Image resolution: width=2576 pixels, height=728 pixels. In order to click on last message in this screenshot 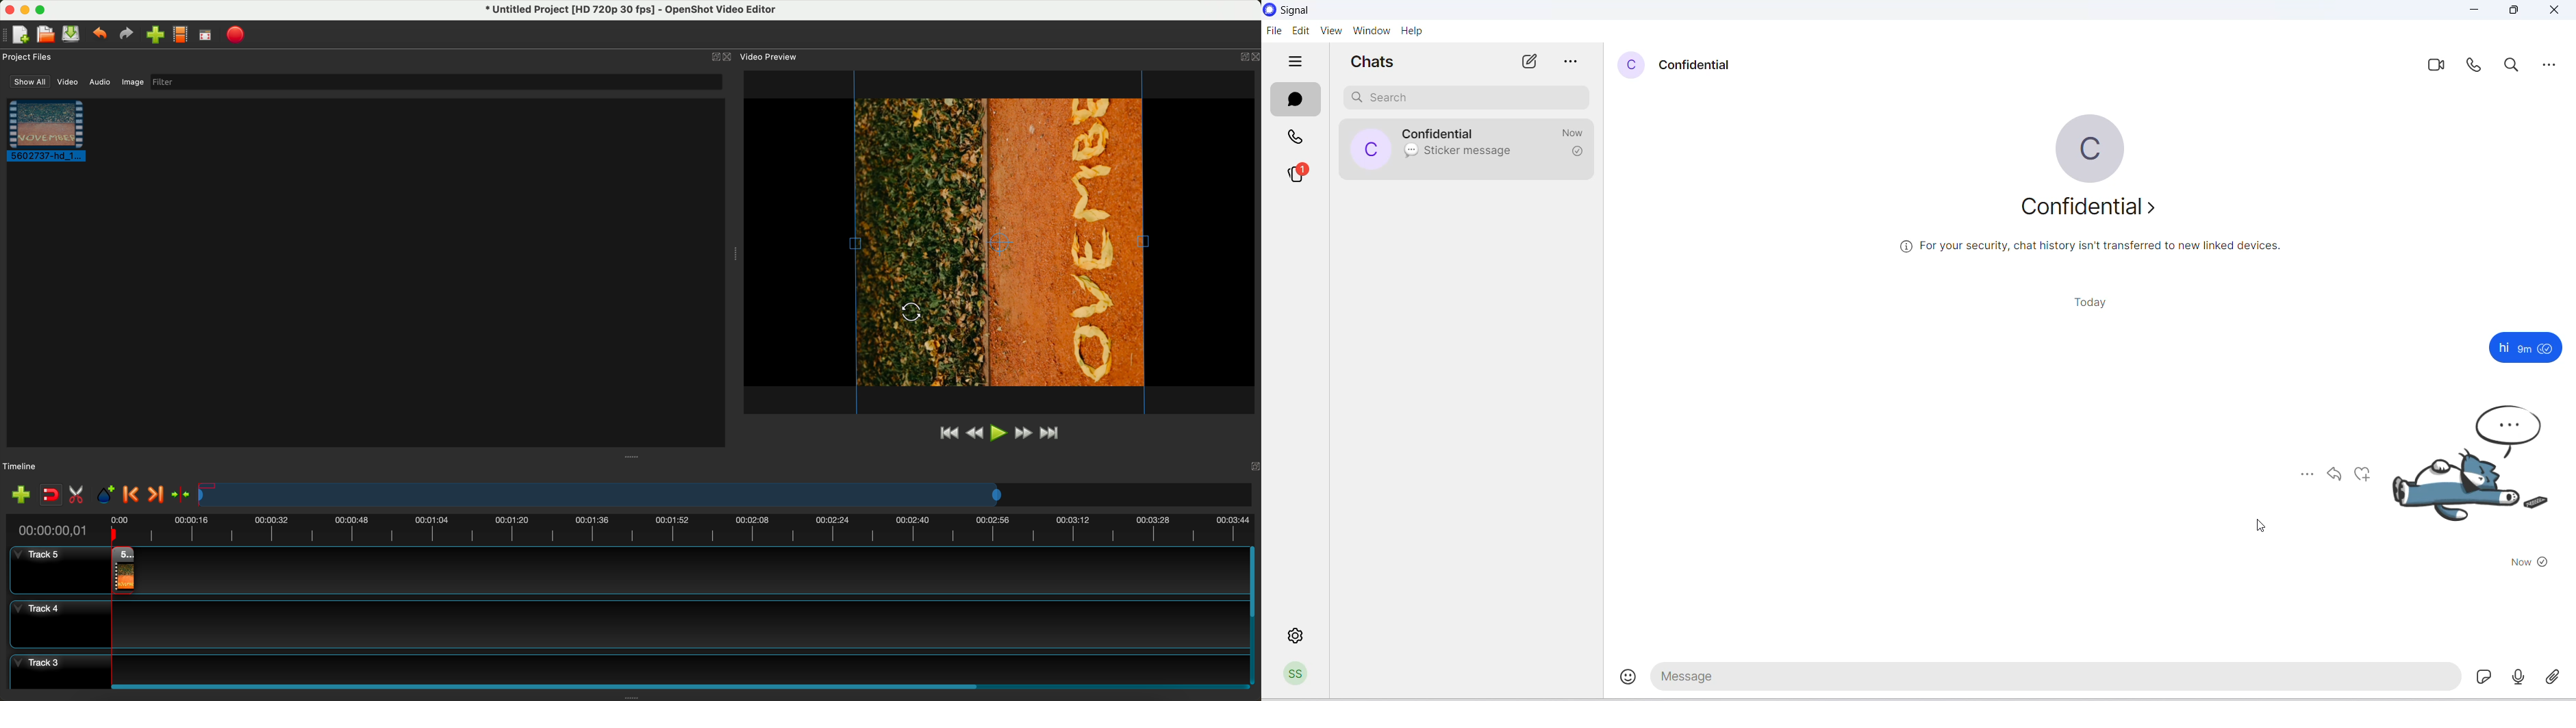, I will do `click(1474, 152)`.